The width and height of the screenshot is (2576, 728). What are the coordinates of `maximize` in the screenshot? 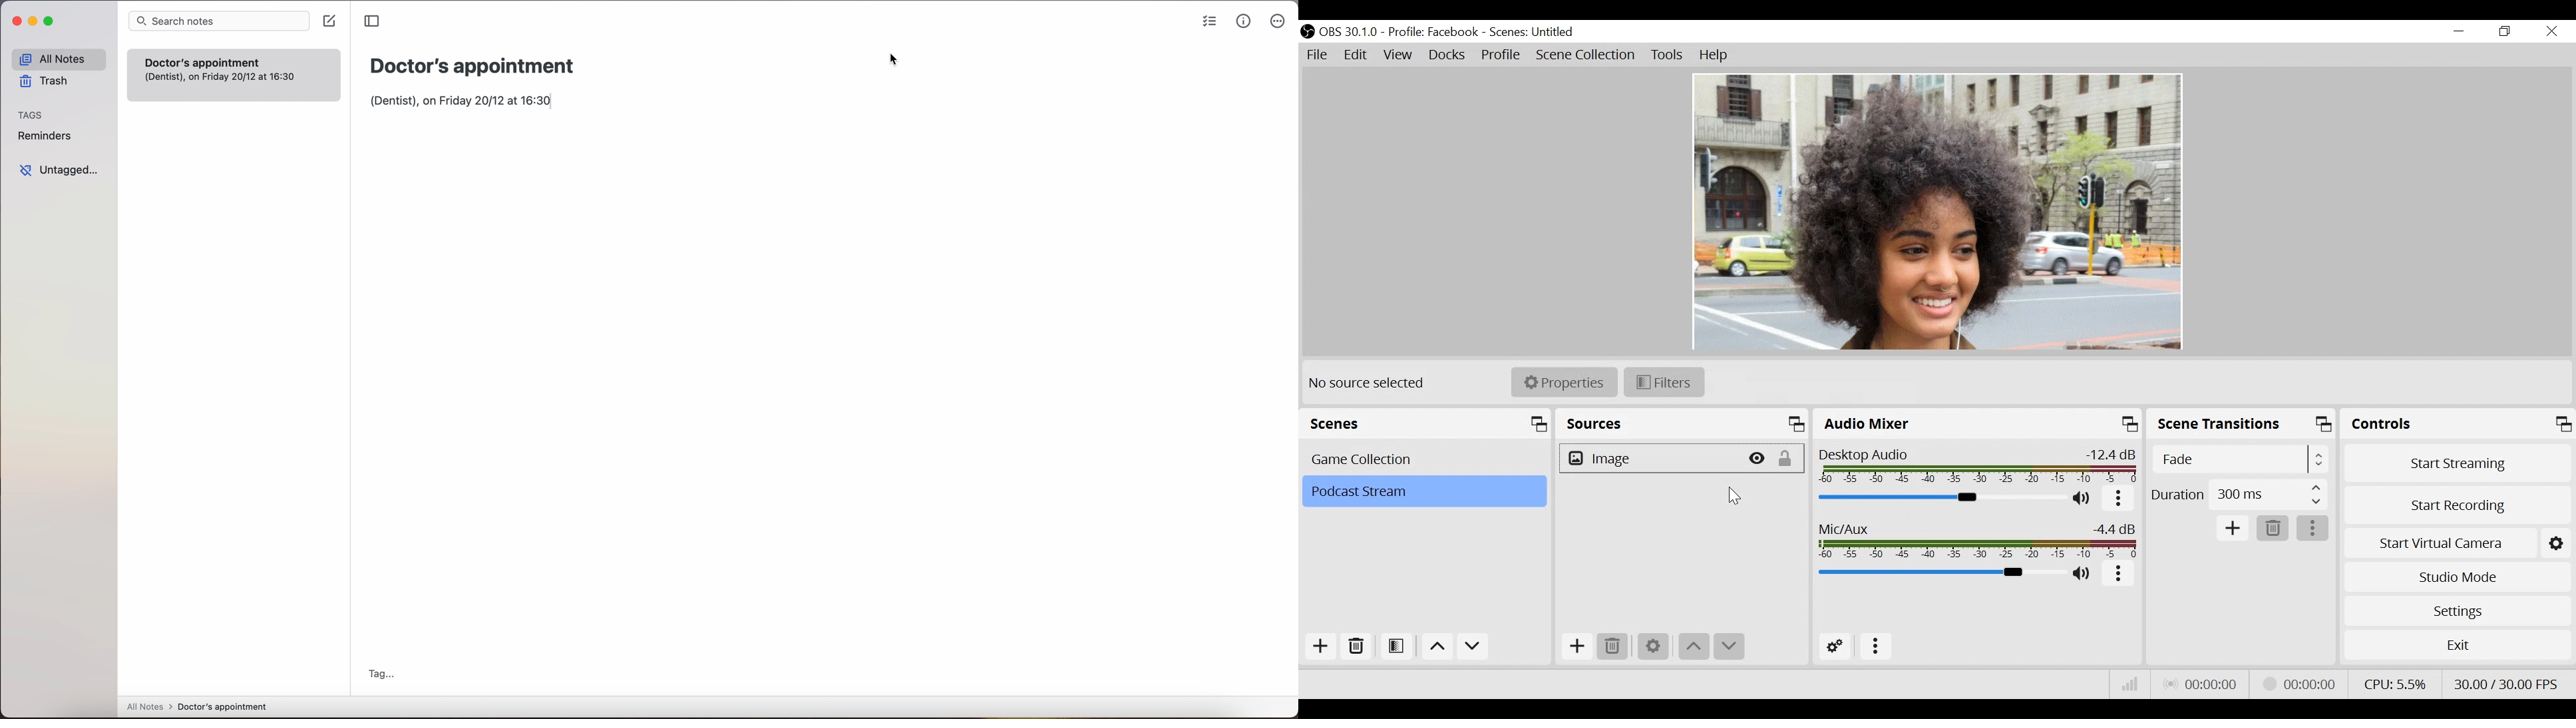 It's located at (51, 22).